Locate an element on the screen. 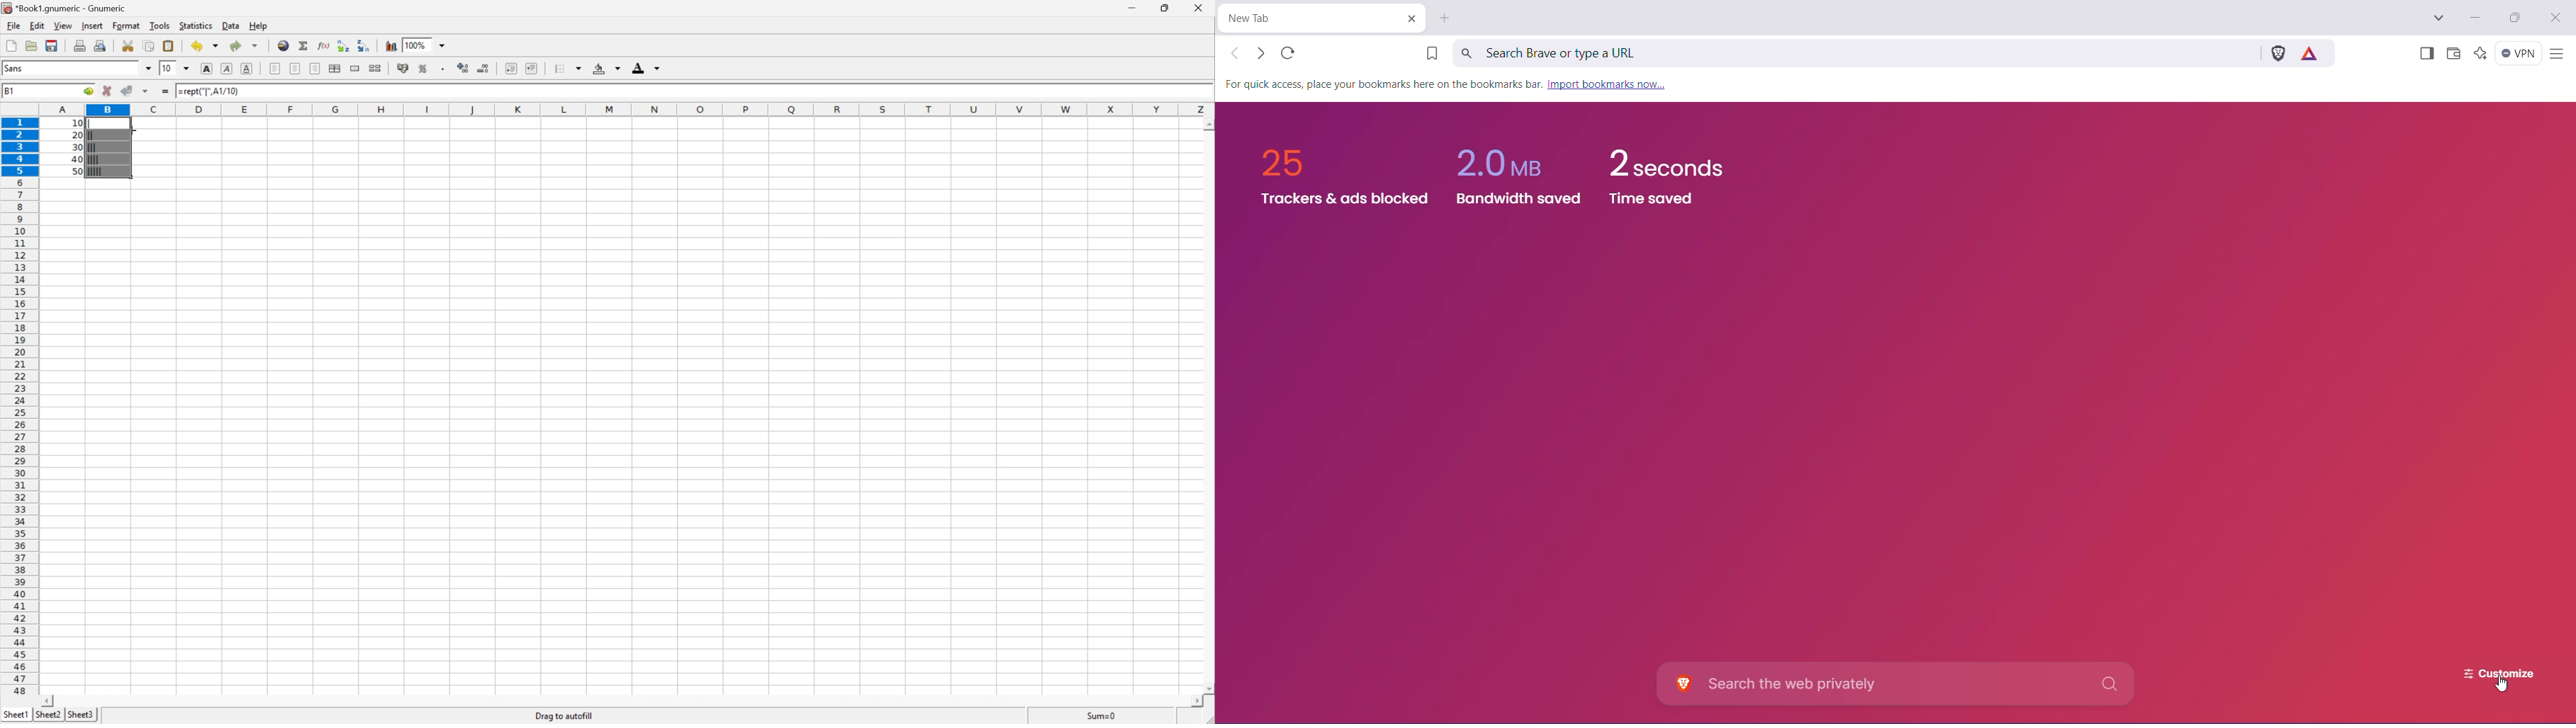  Sum in current cell is located at coordinates (305, 45).